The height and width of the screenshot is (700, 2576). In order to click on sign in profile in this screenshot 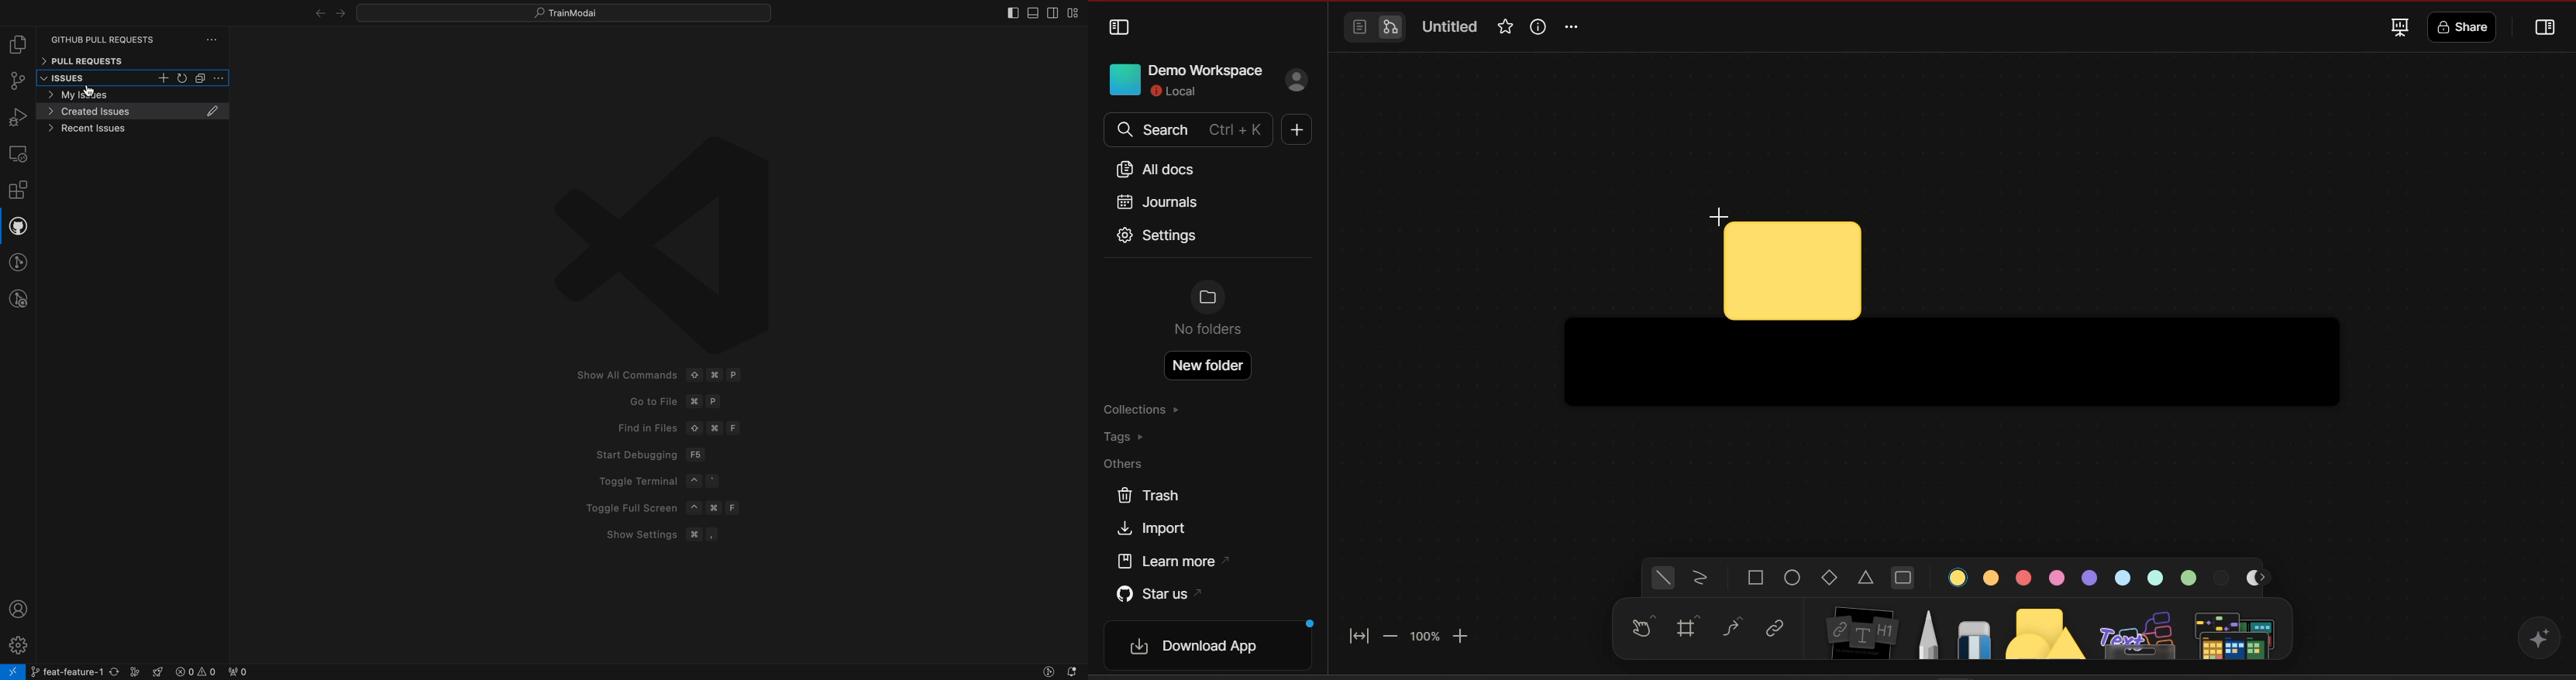, I will do `click(1299, 81)`.